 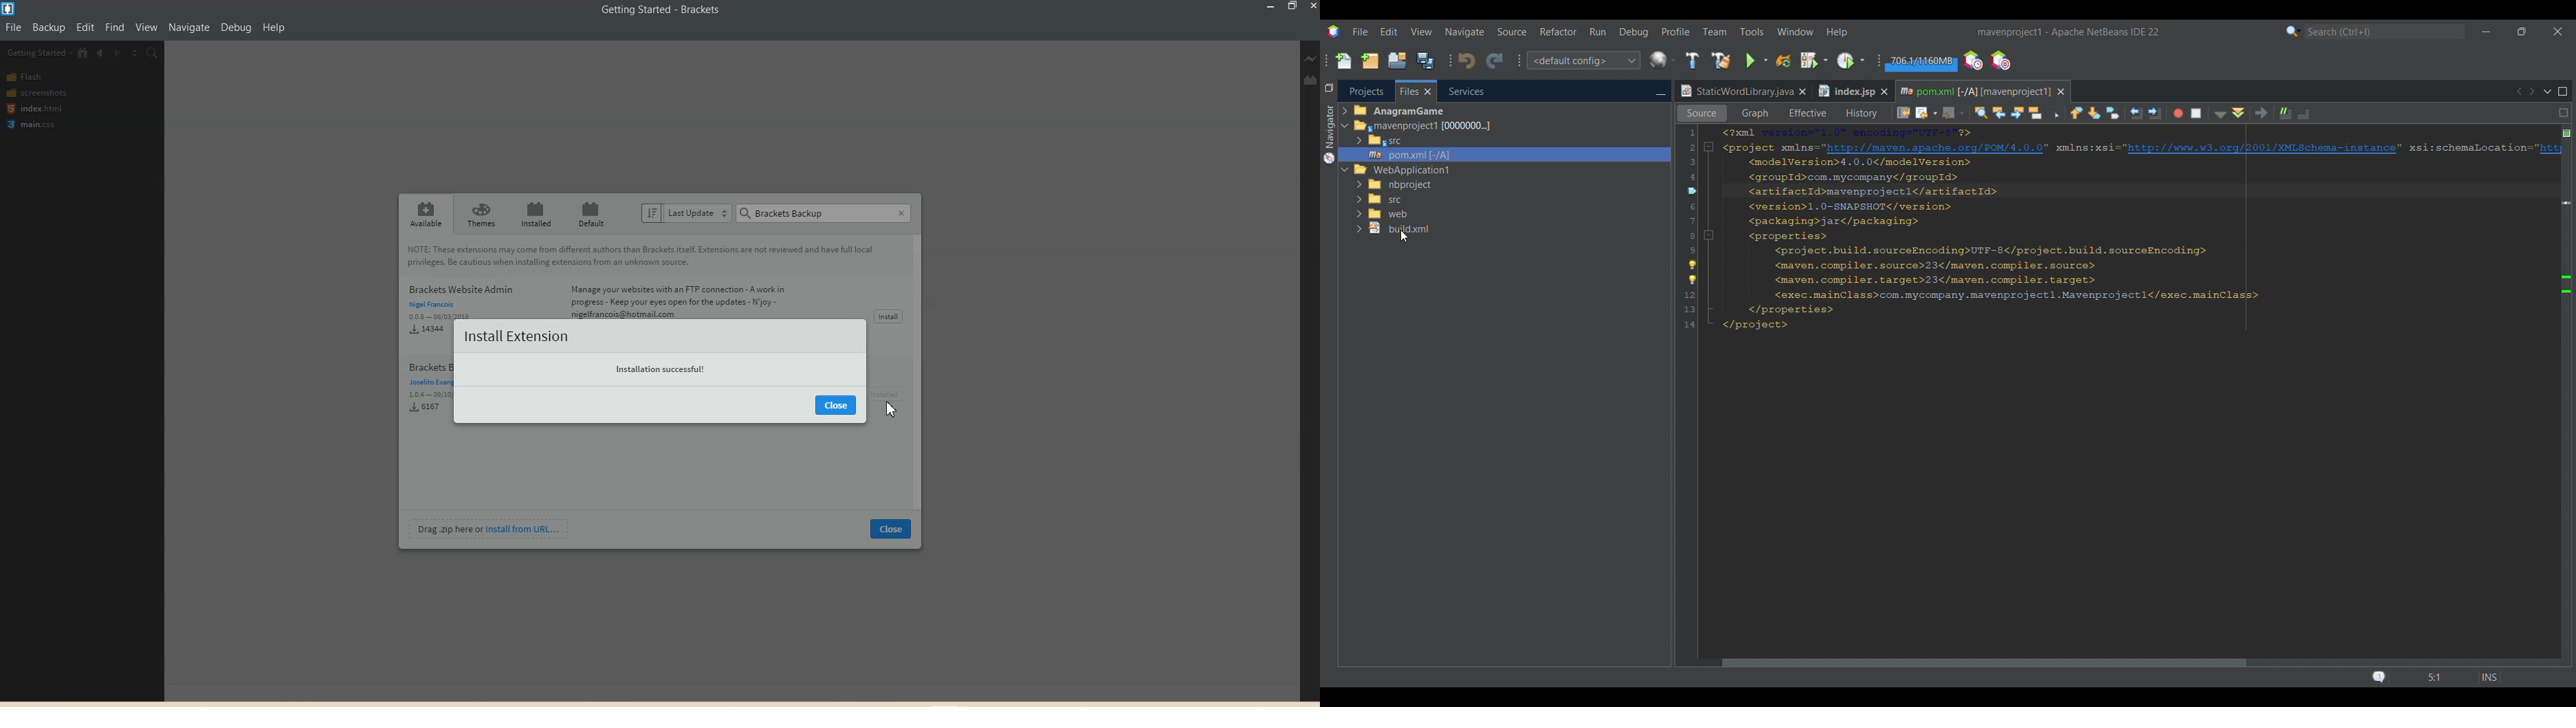 I want to click on Navigate Backwards, so click(x=100, y=52).